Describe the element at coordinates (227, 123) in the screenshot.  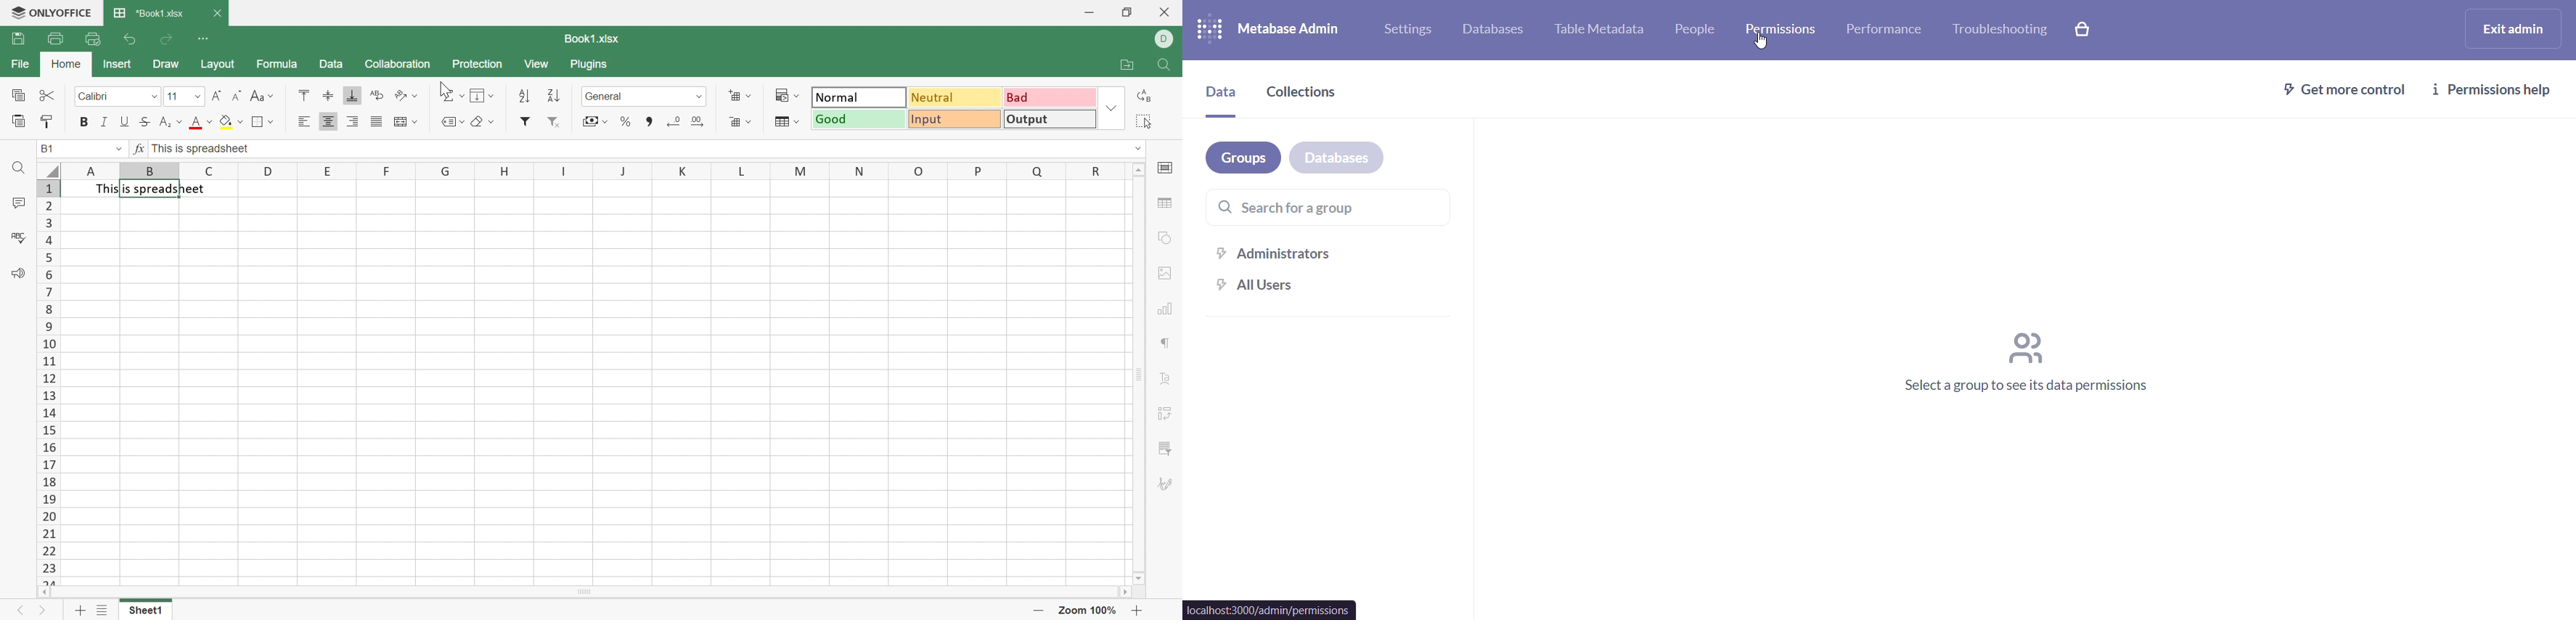
I see `Fill color` at that location.